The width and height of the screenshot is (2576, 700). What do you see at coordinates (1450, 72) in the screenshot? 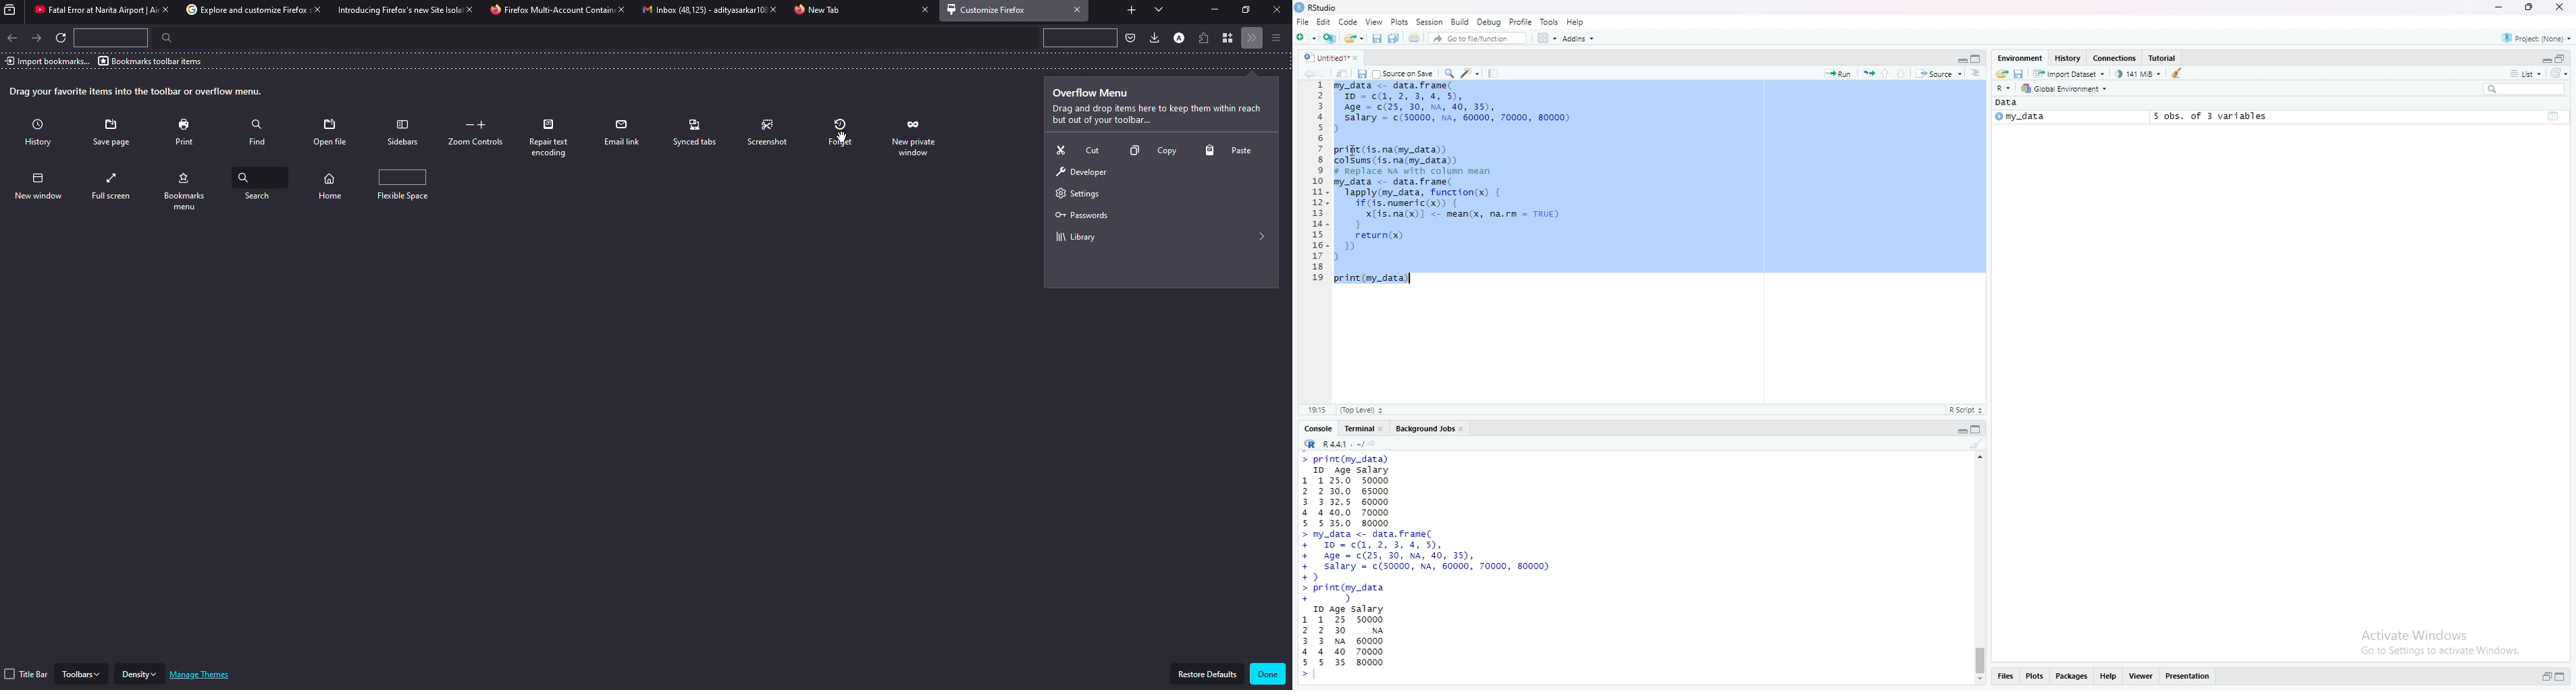
I see `Find/replace` at bounding box center [1450, 72].